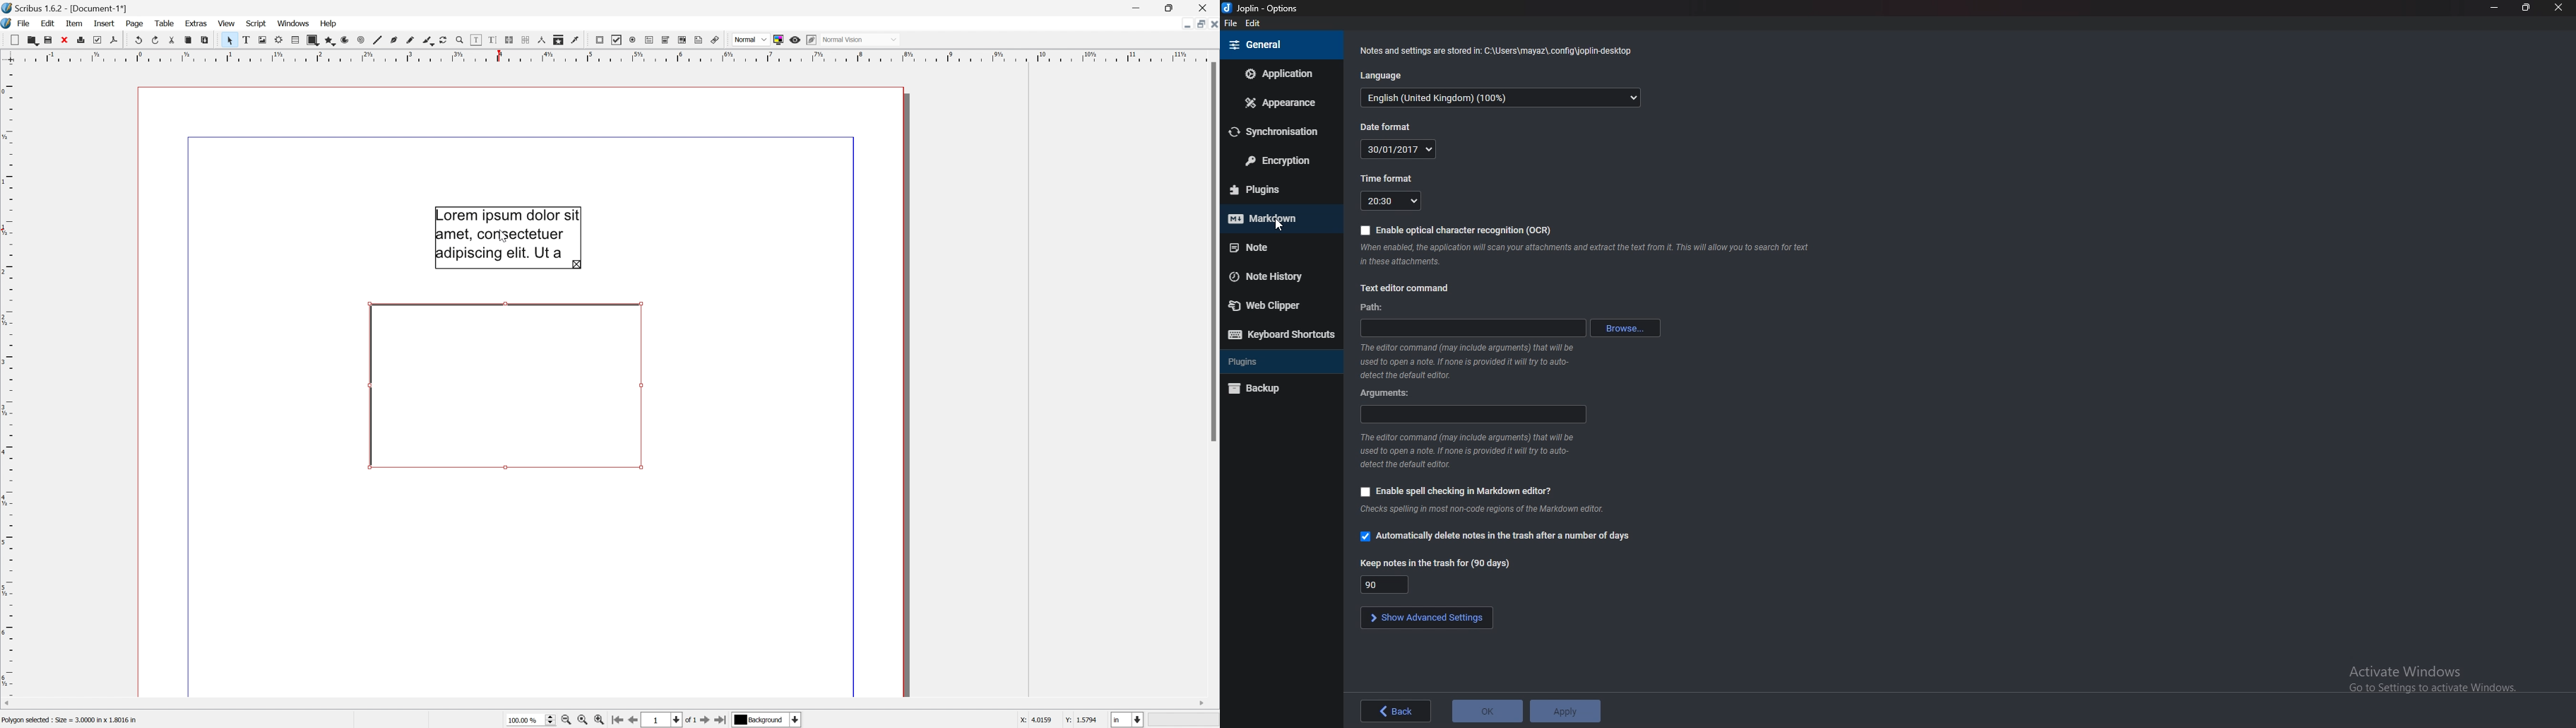 The height and width of the screenshot is (728, 2576). Describe the element at coordinates (1279, 388) in the screenshot. I see `backup` at that location.